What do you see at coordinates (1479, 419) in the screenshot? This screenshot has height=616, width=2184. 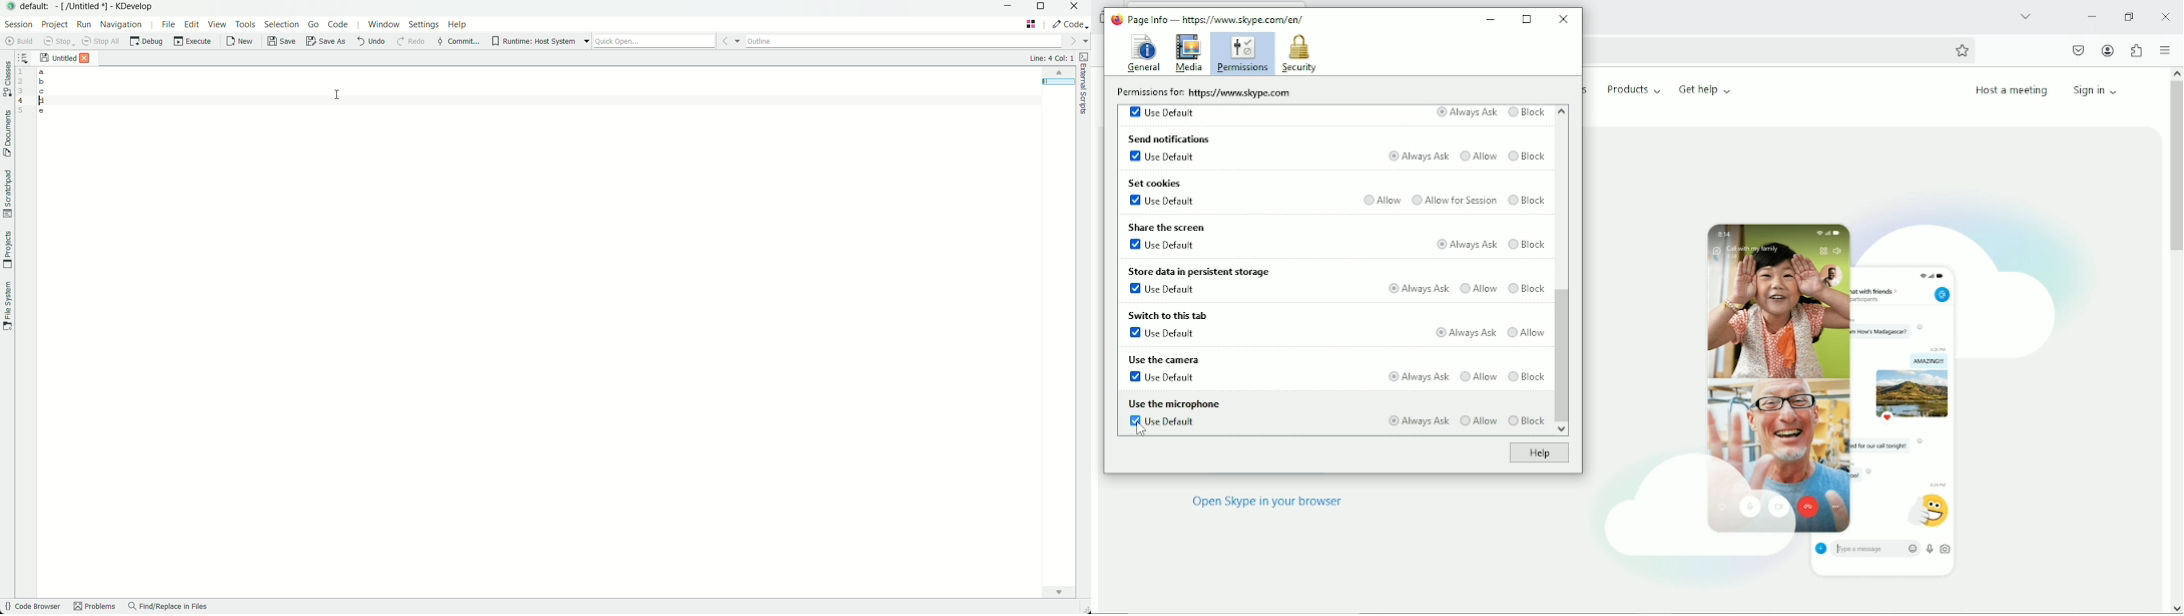 I see `Allow` at bounding box center [1479, 419].